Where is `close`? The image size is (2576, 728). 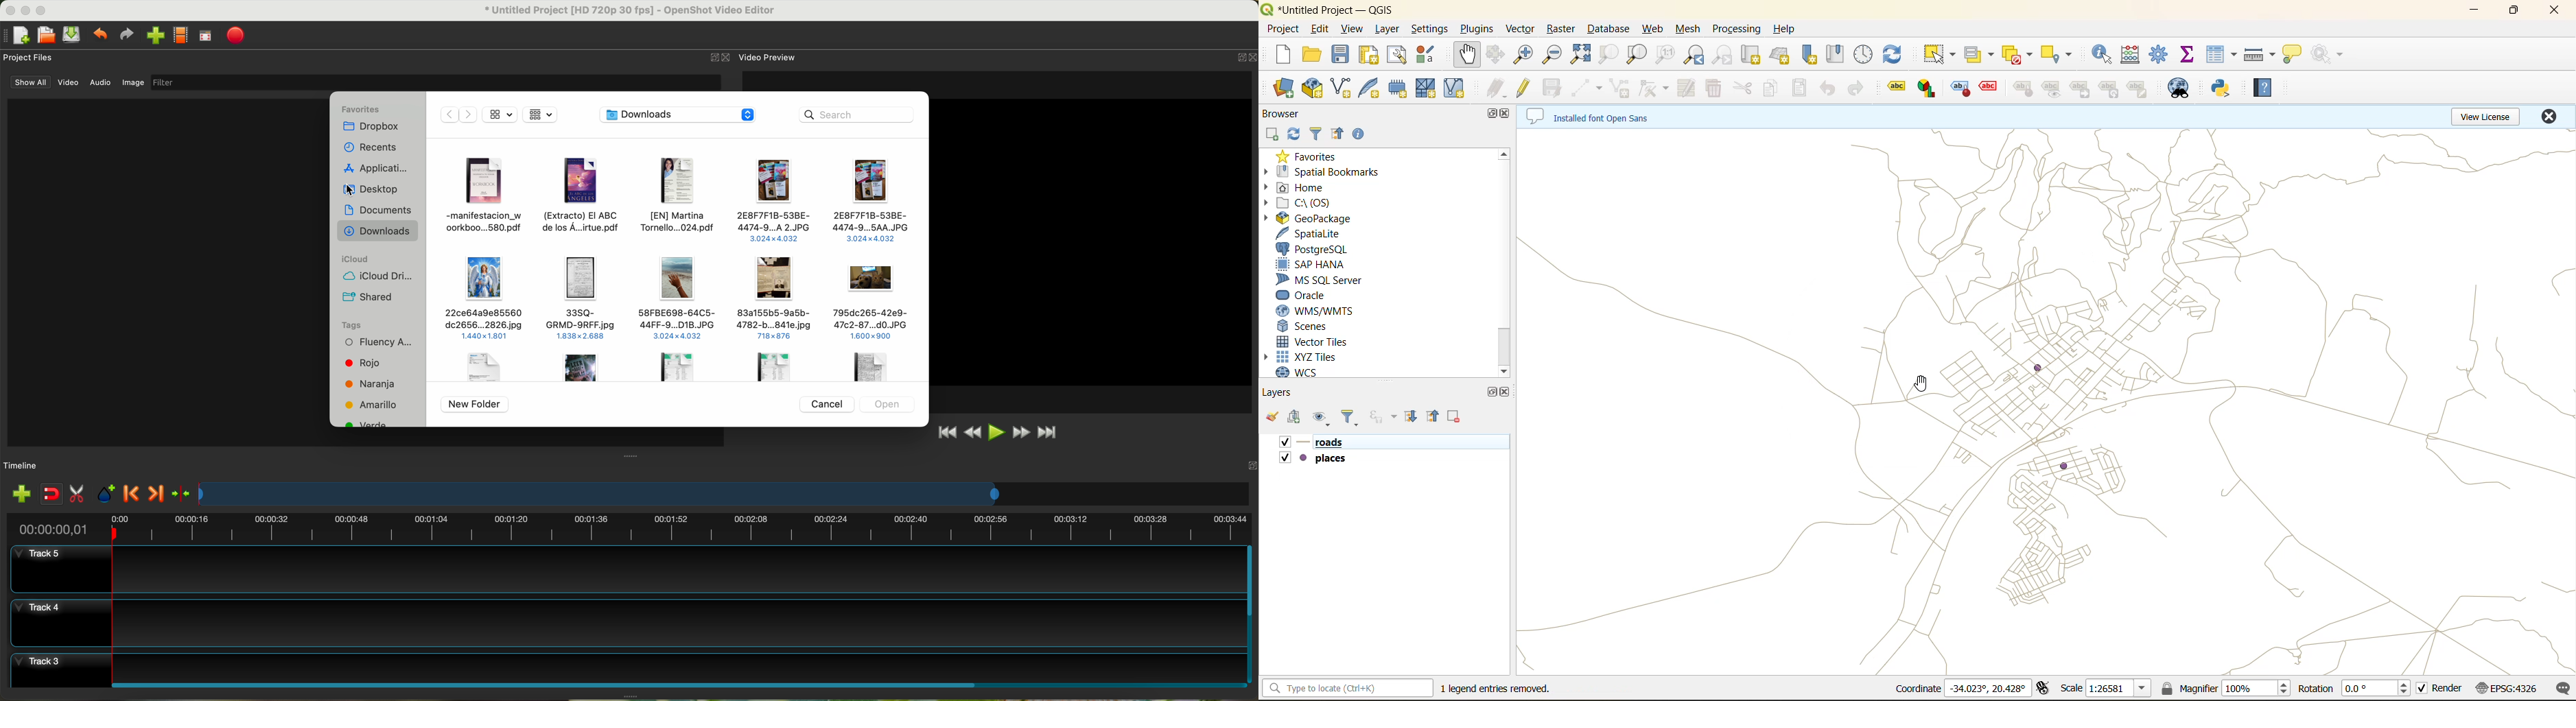 close is located at coordinates (1508, 115).